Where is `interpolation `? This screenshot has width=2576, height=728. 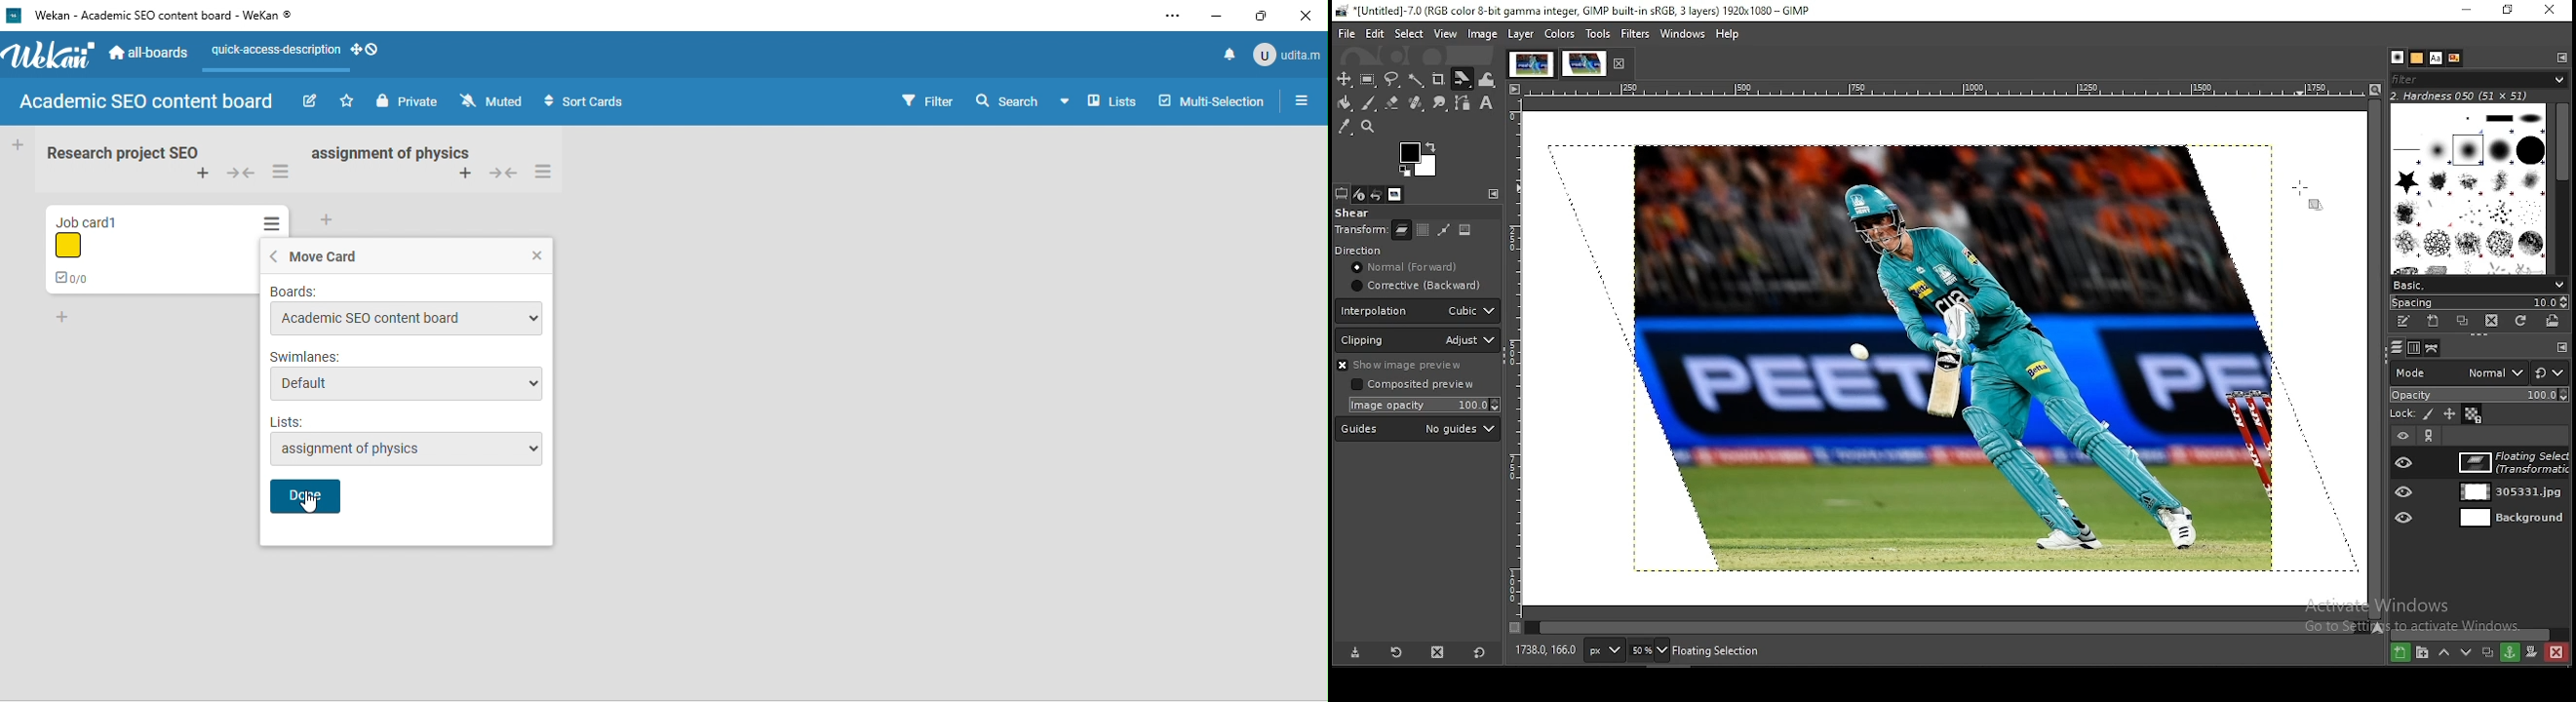
interpolation  is located at coordinates (1418, 311).